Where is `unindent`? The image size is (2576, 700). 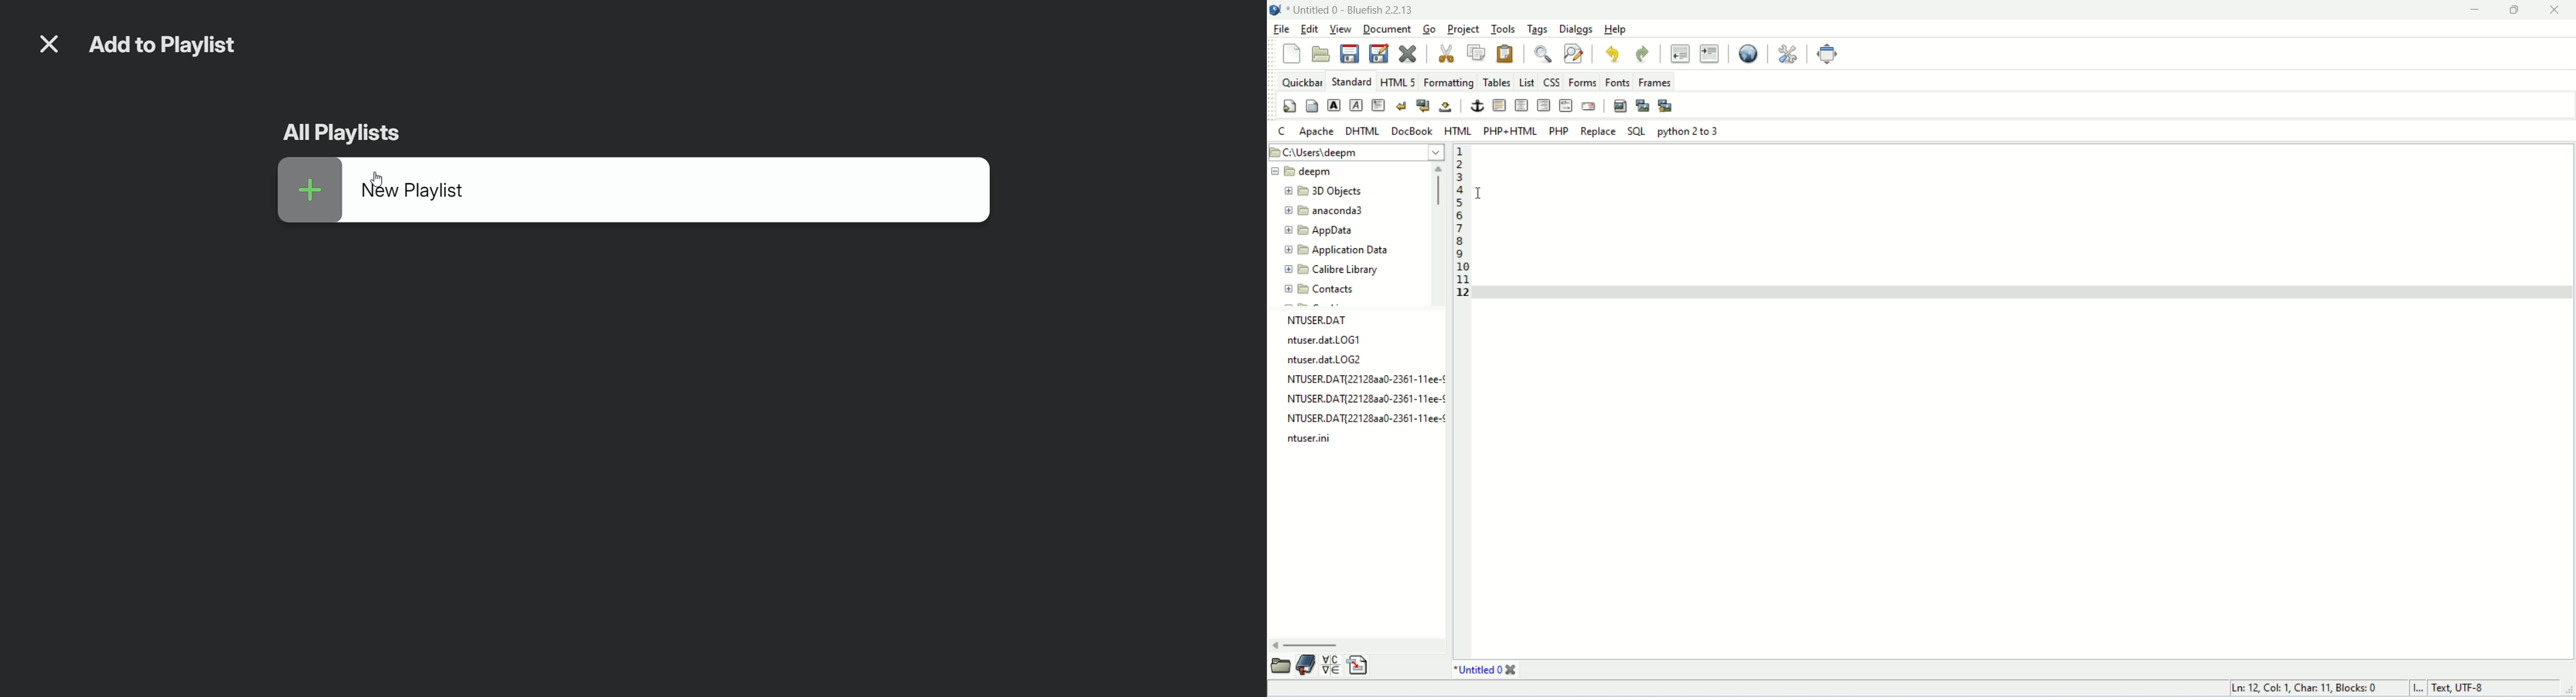
unindent is located at coordinates (1680, 55).